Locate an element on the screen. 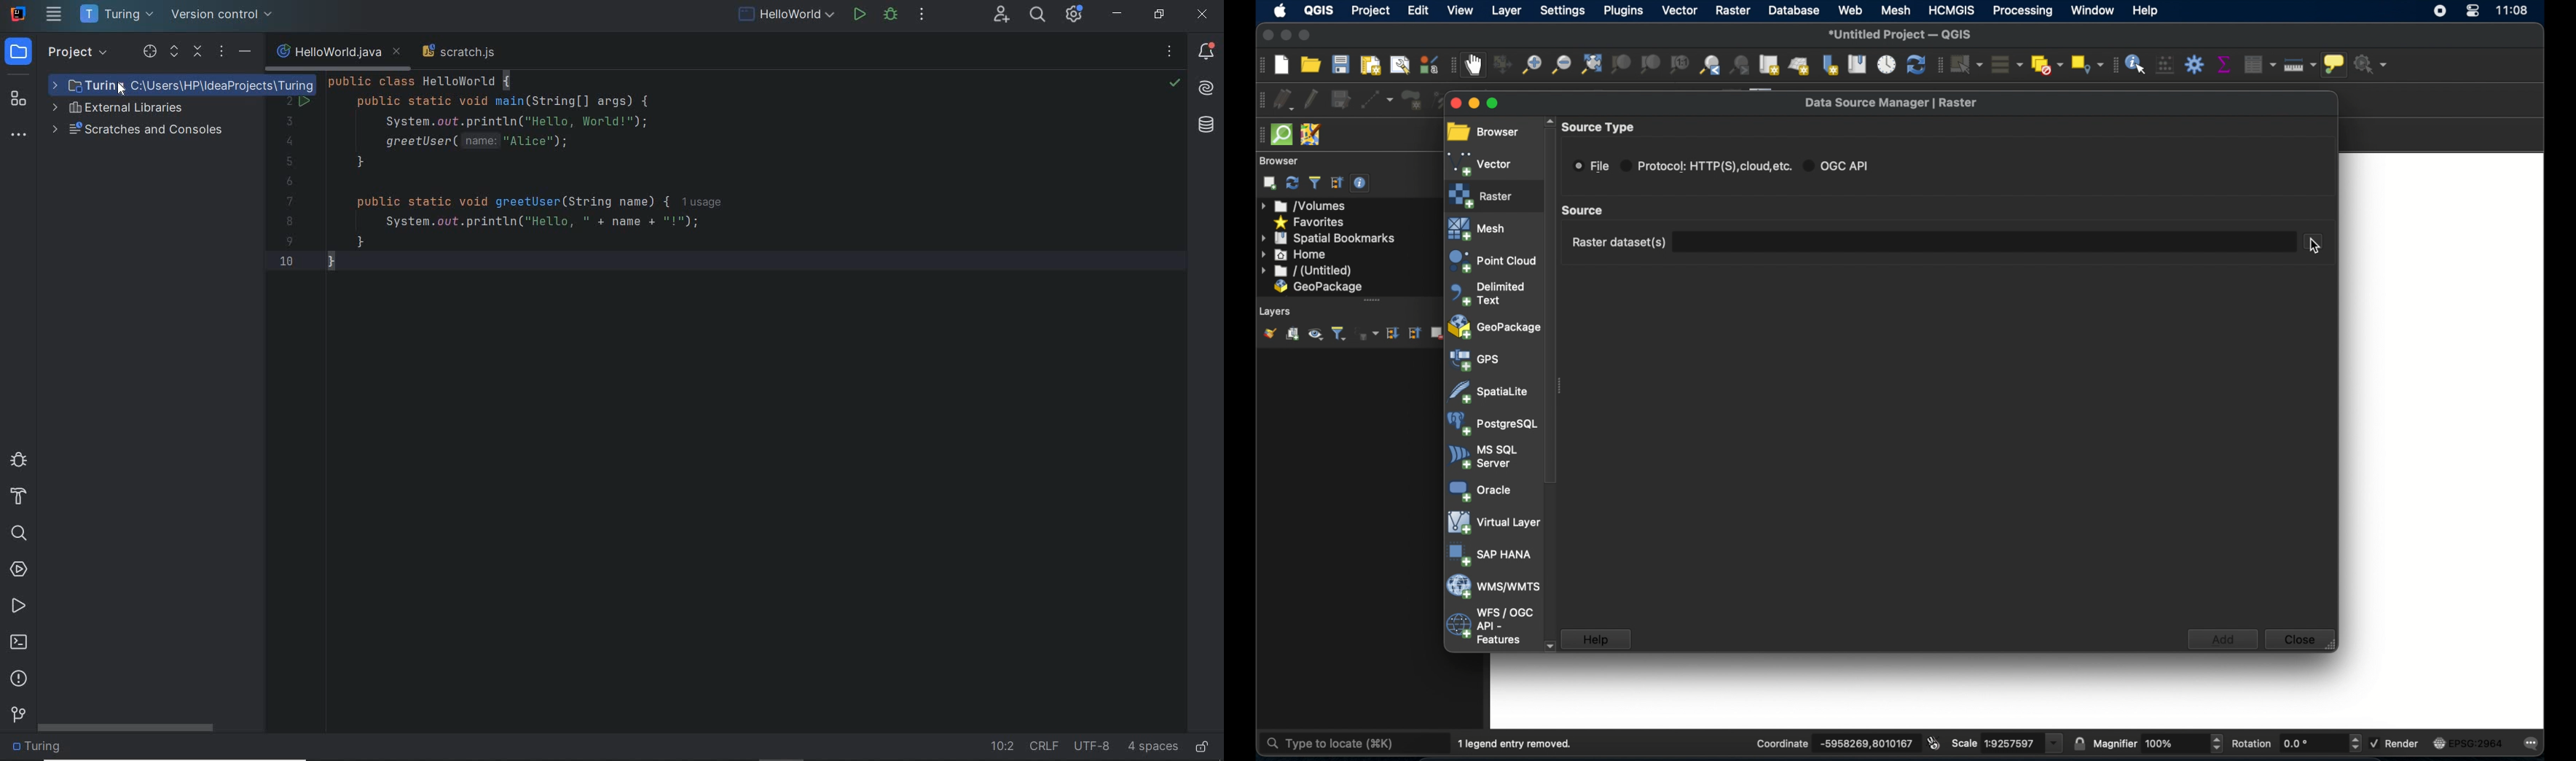 The width and height of the screenshot is (2576, 784). zoom in is located at coordinates (1532, 64).